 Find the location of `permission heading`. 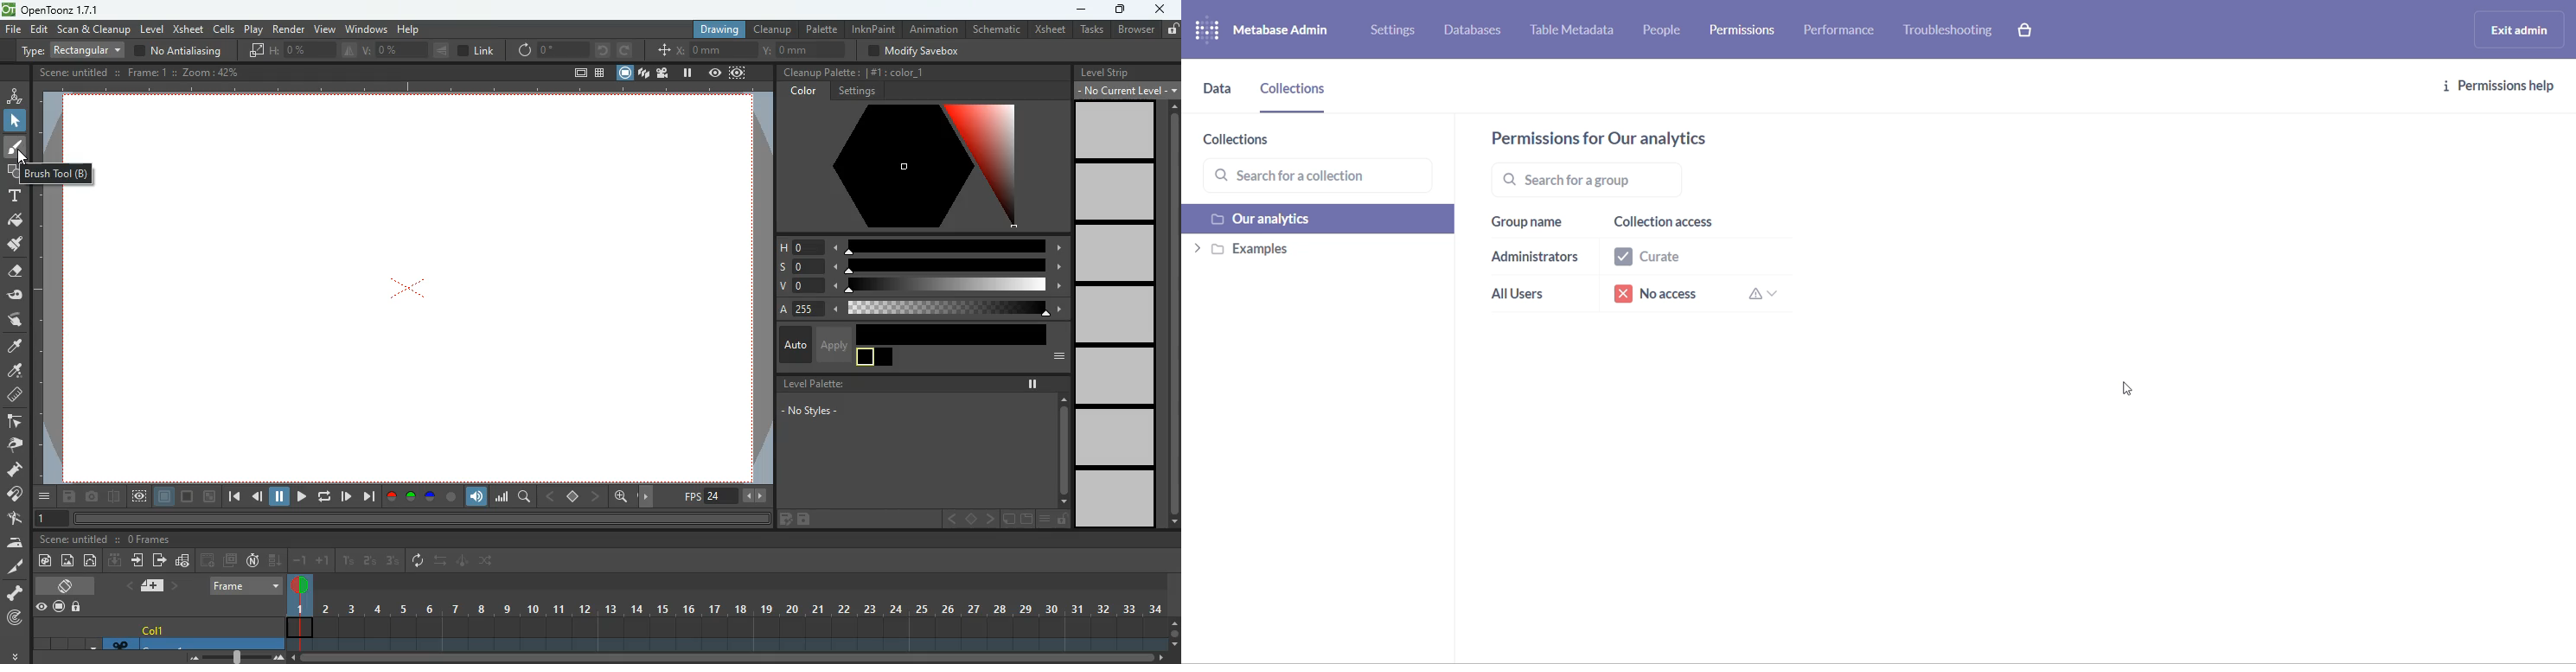

permission heading is located at coordinates (1615, 138).